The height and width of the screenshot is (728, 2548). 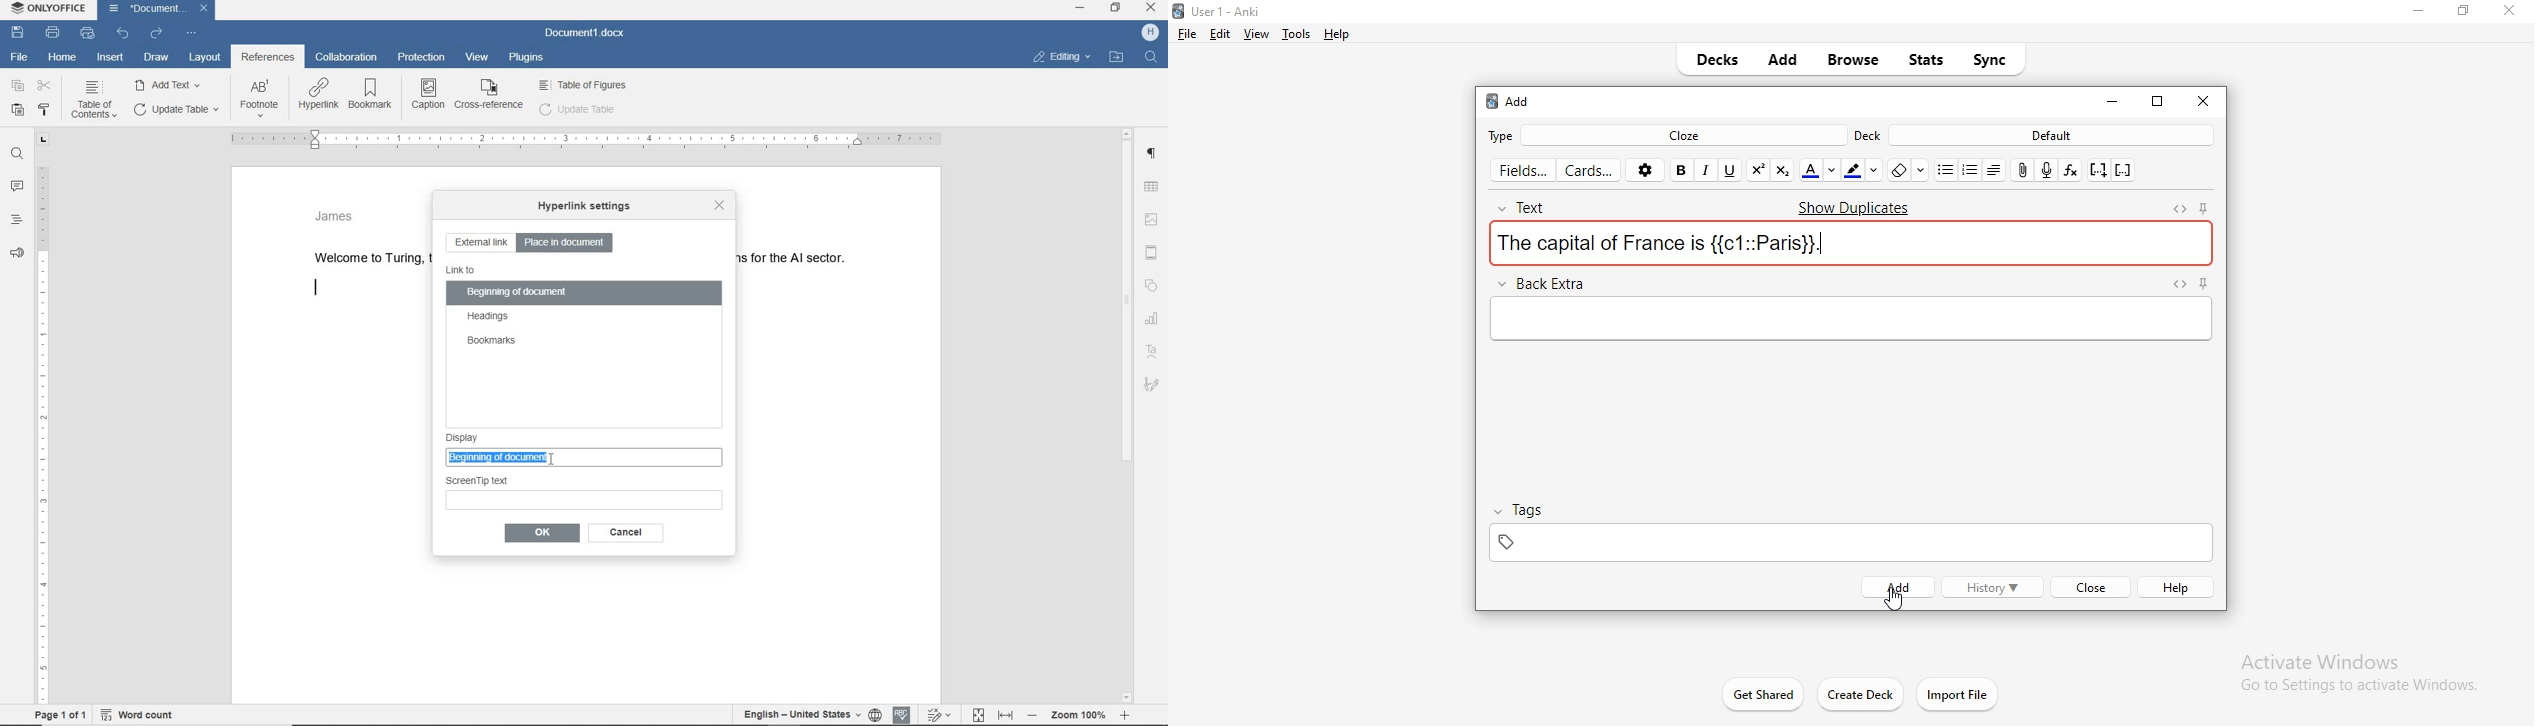 I want to click on zoom out, so click(x=1035, y=717).